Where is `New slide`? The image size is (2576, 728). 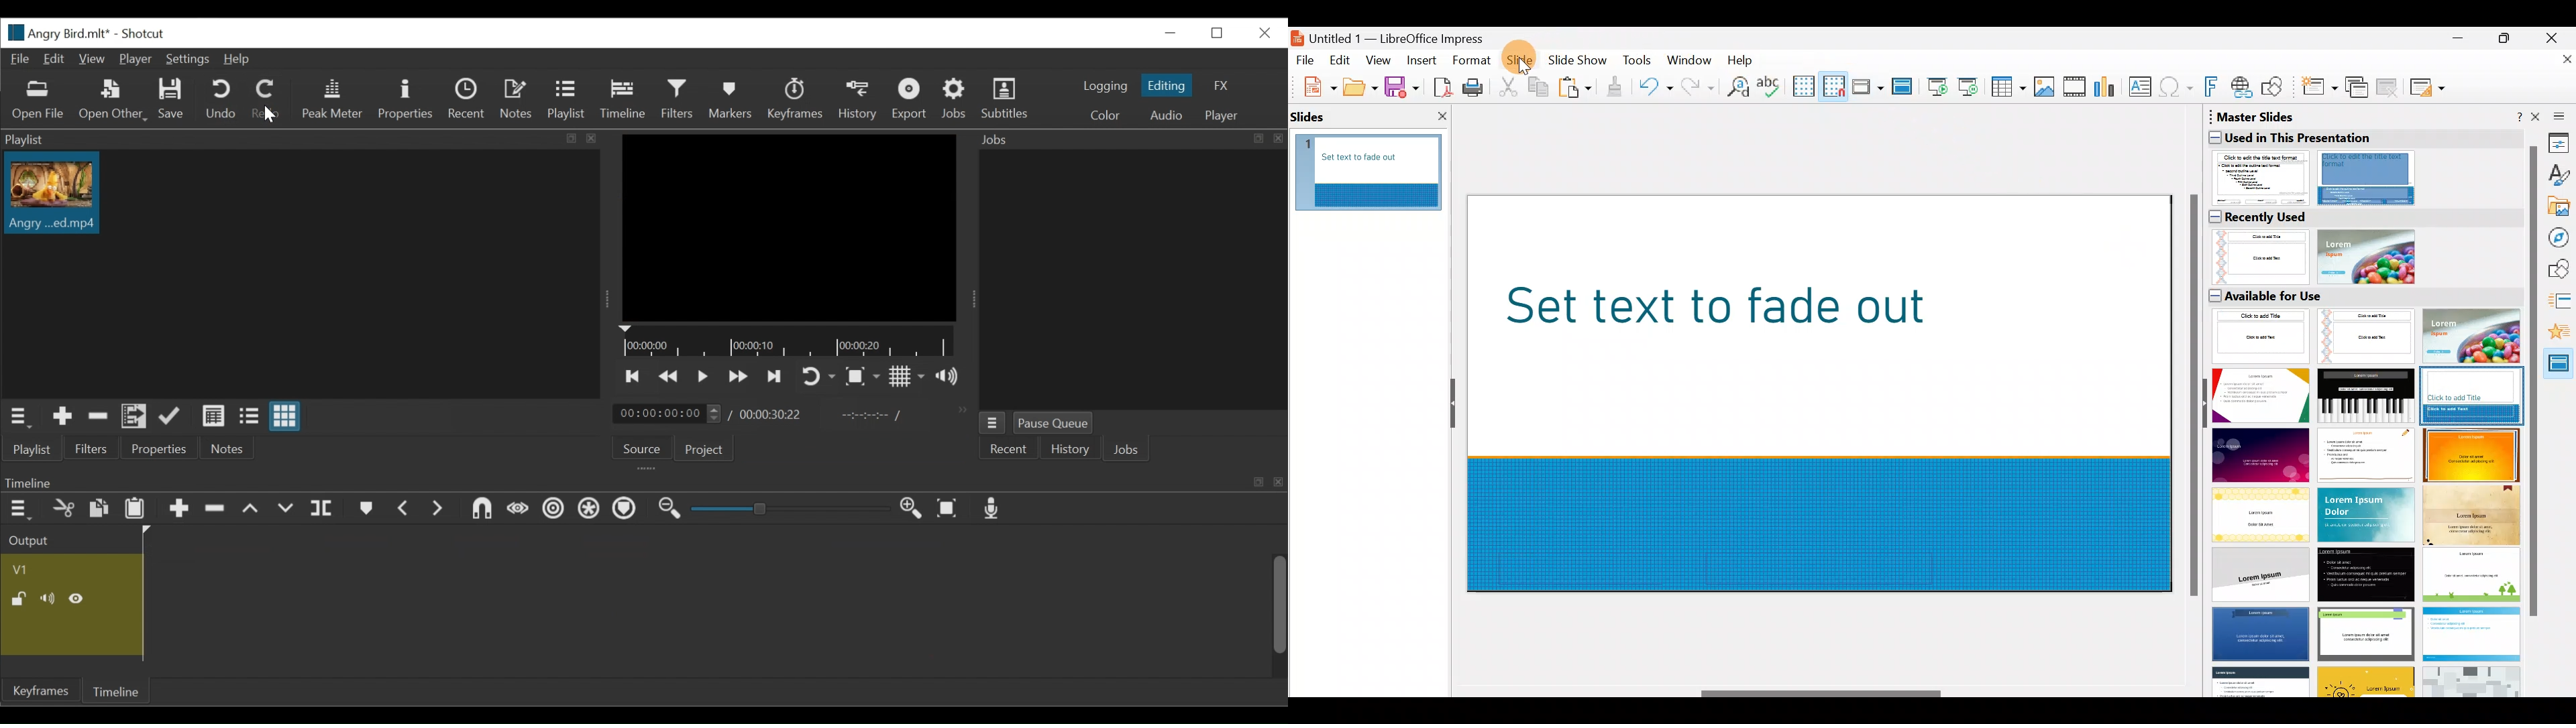
New slide is located at coordinates (2318, 90).